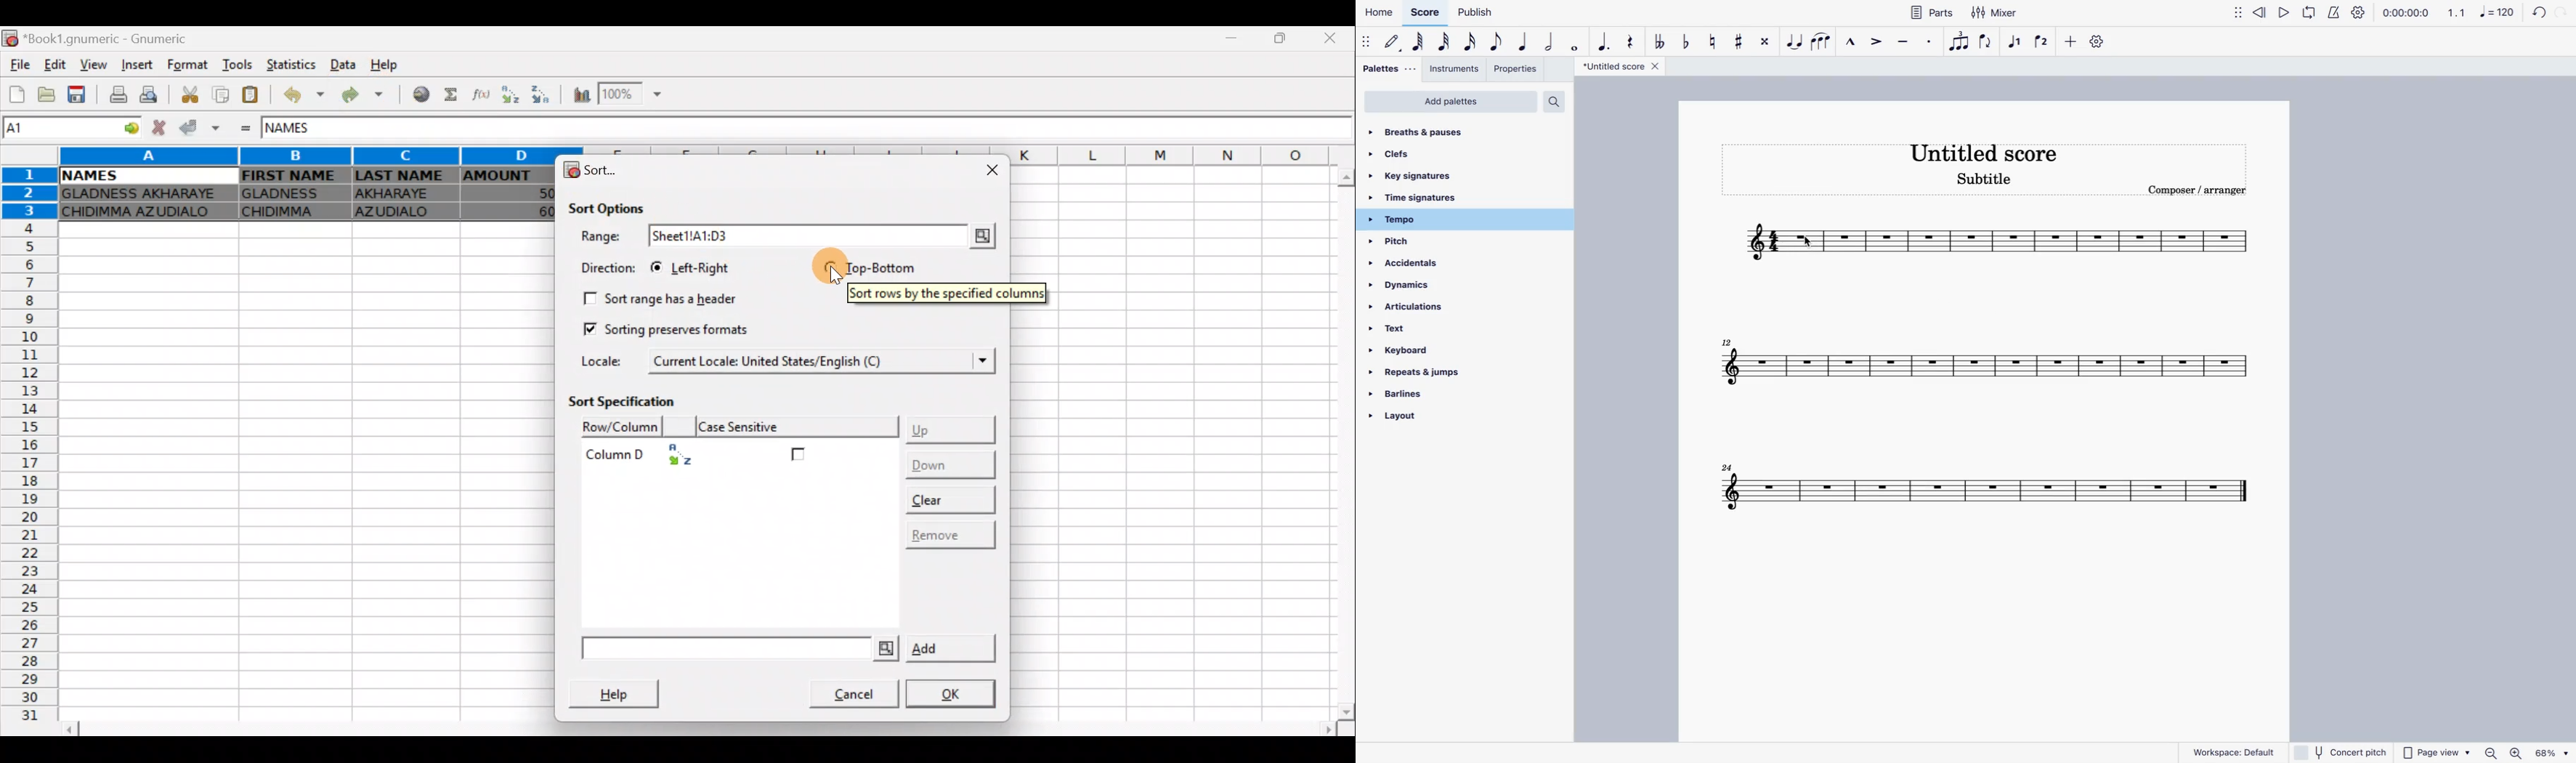 This screenshot has width=2576, height=784. Describe the element at coordinates (90, 65) in the screenshot. I see `View` at that location.